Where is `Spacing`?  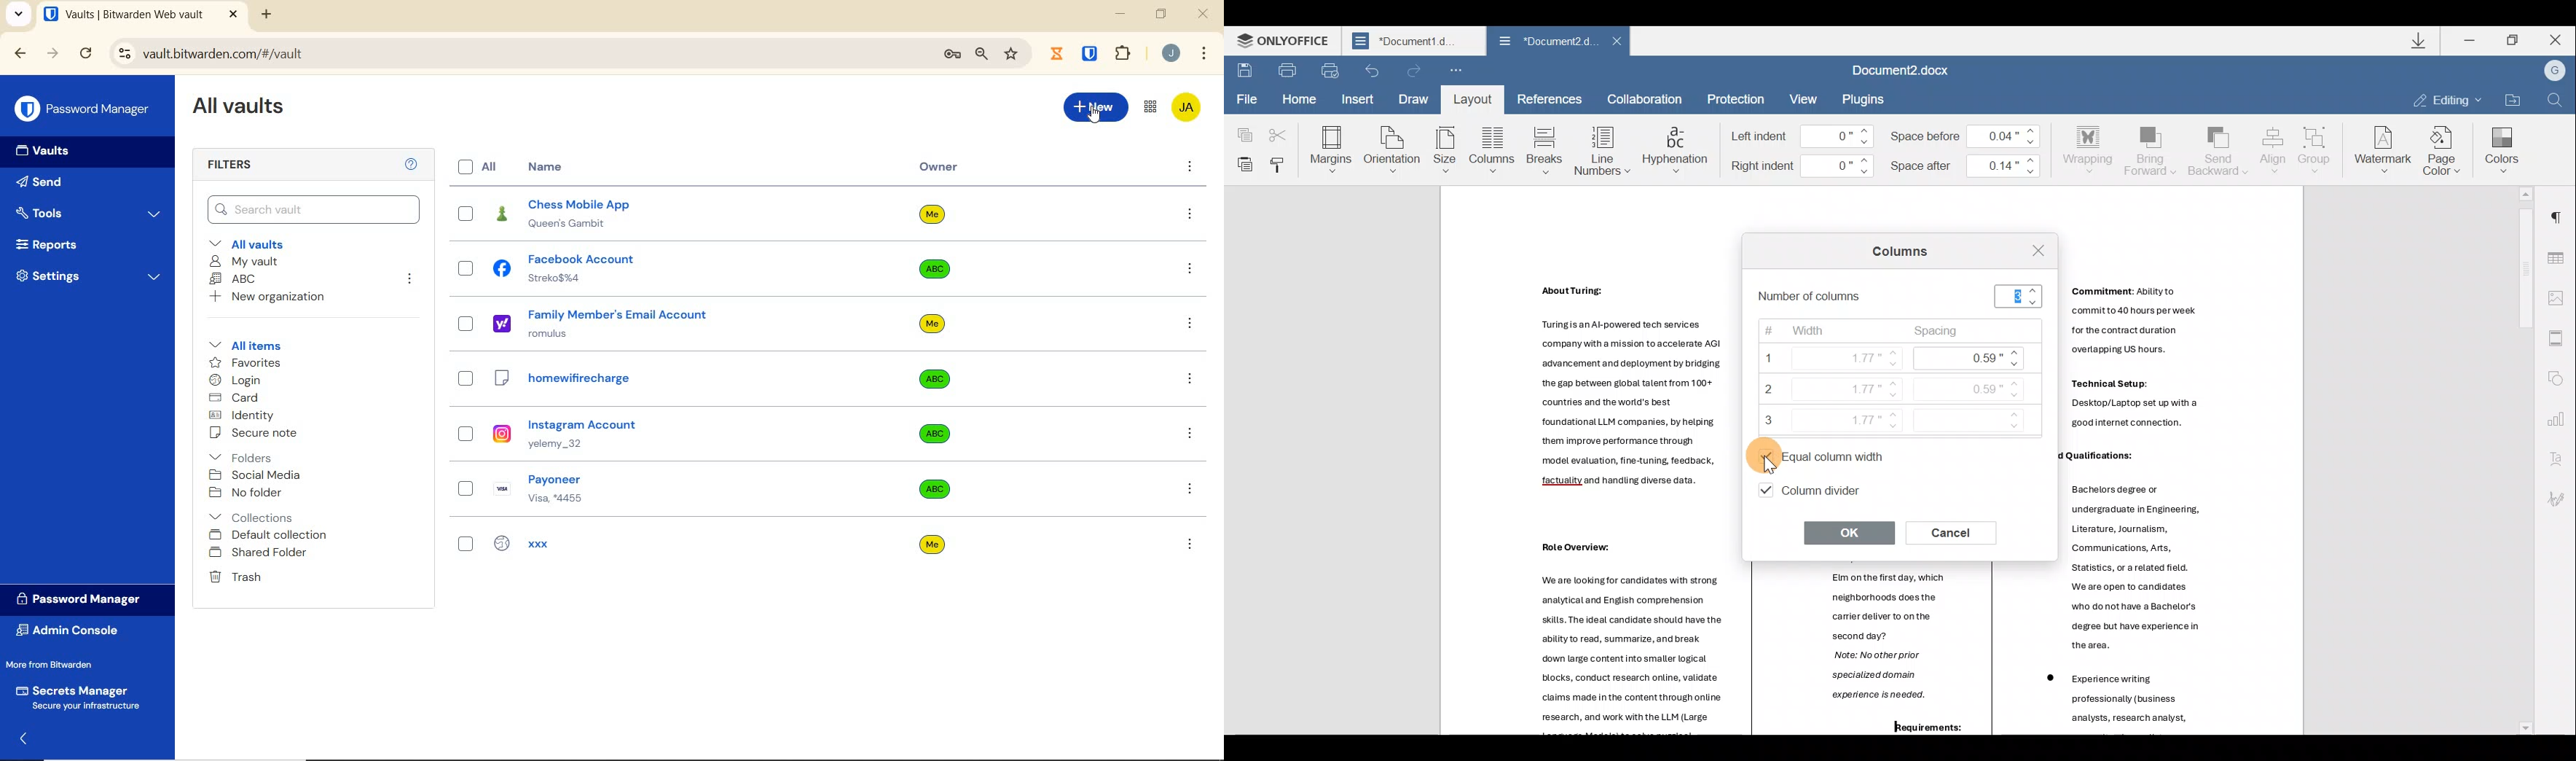 Spacing is located at coordinates (1980, 377).